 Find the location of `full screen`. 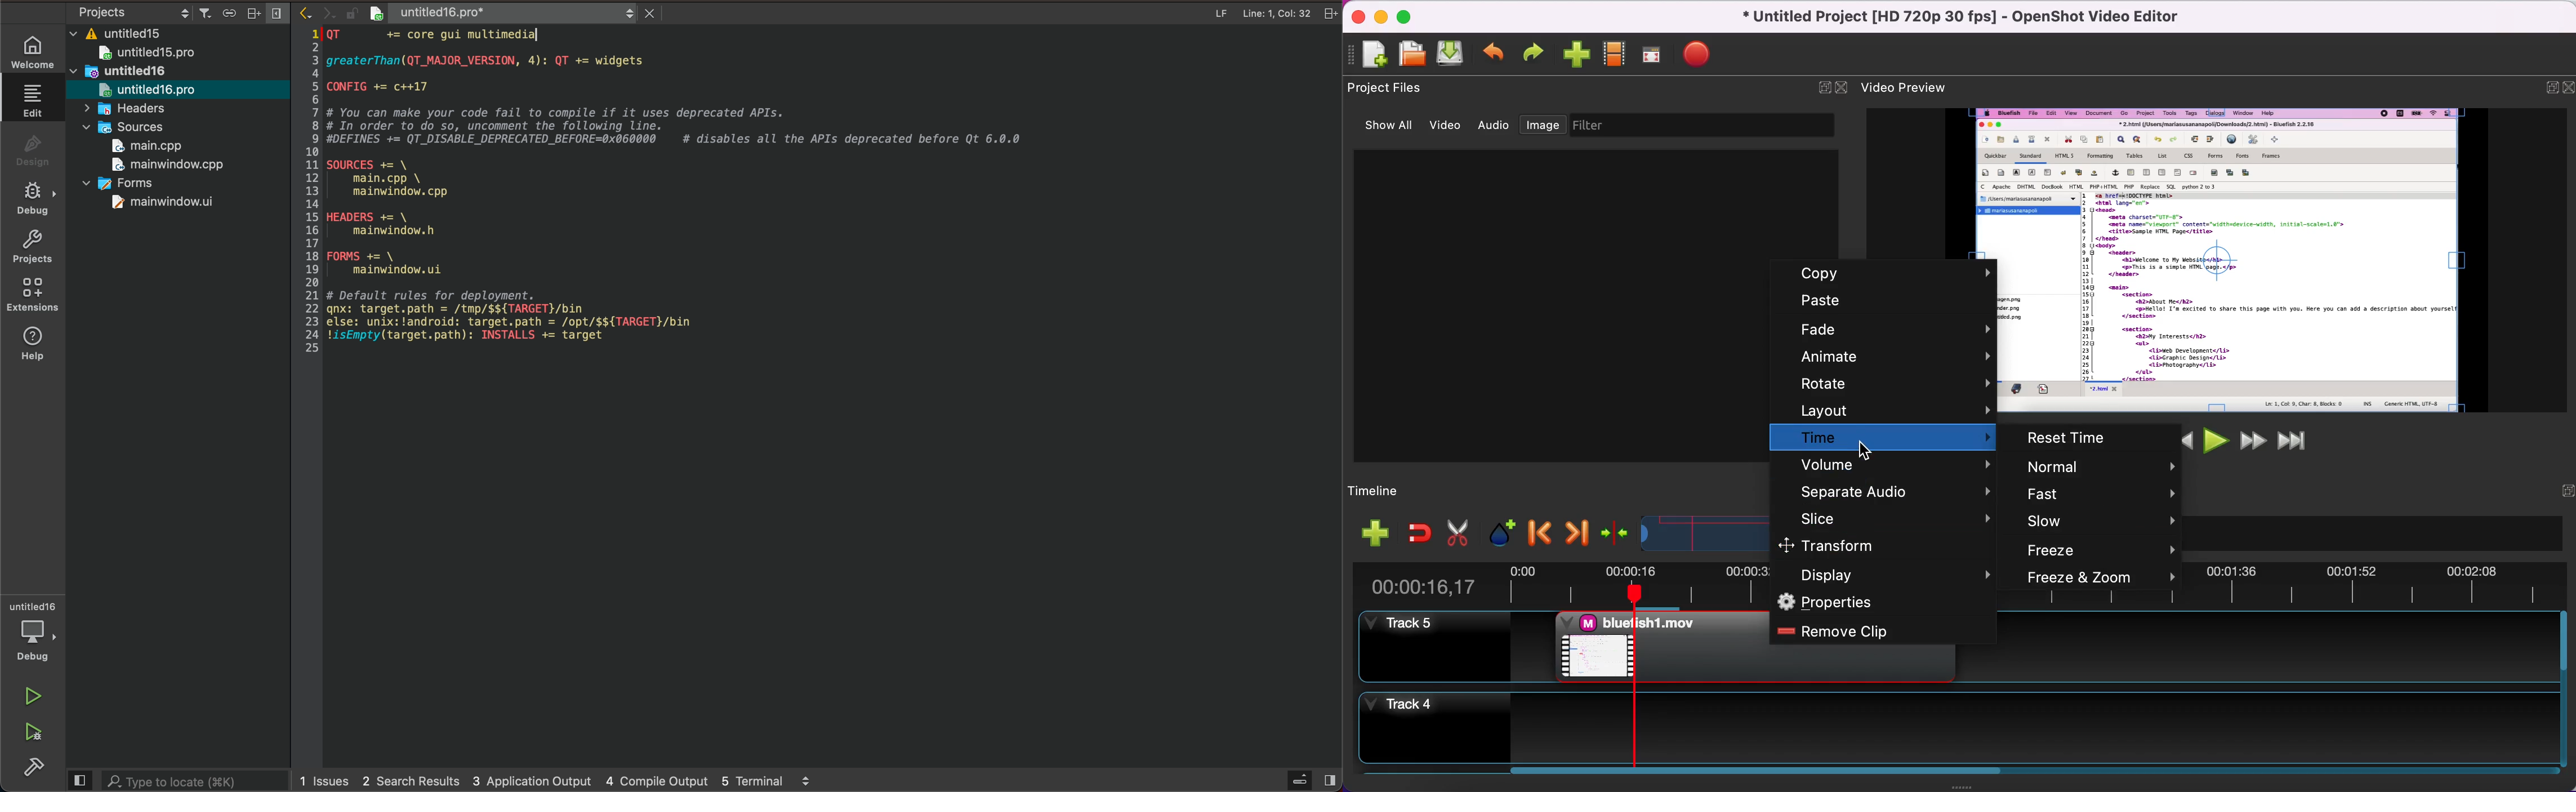

full screen is located at coordinates (1657, 55).